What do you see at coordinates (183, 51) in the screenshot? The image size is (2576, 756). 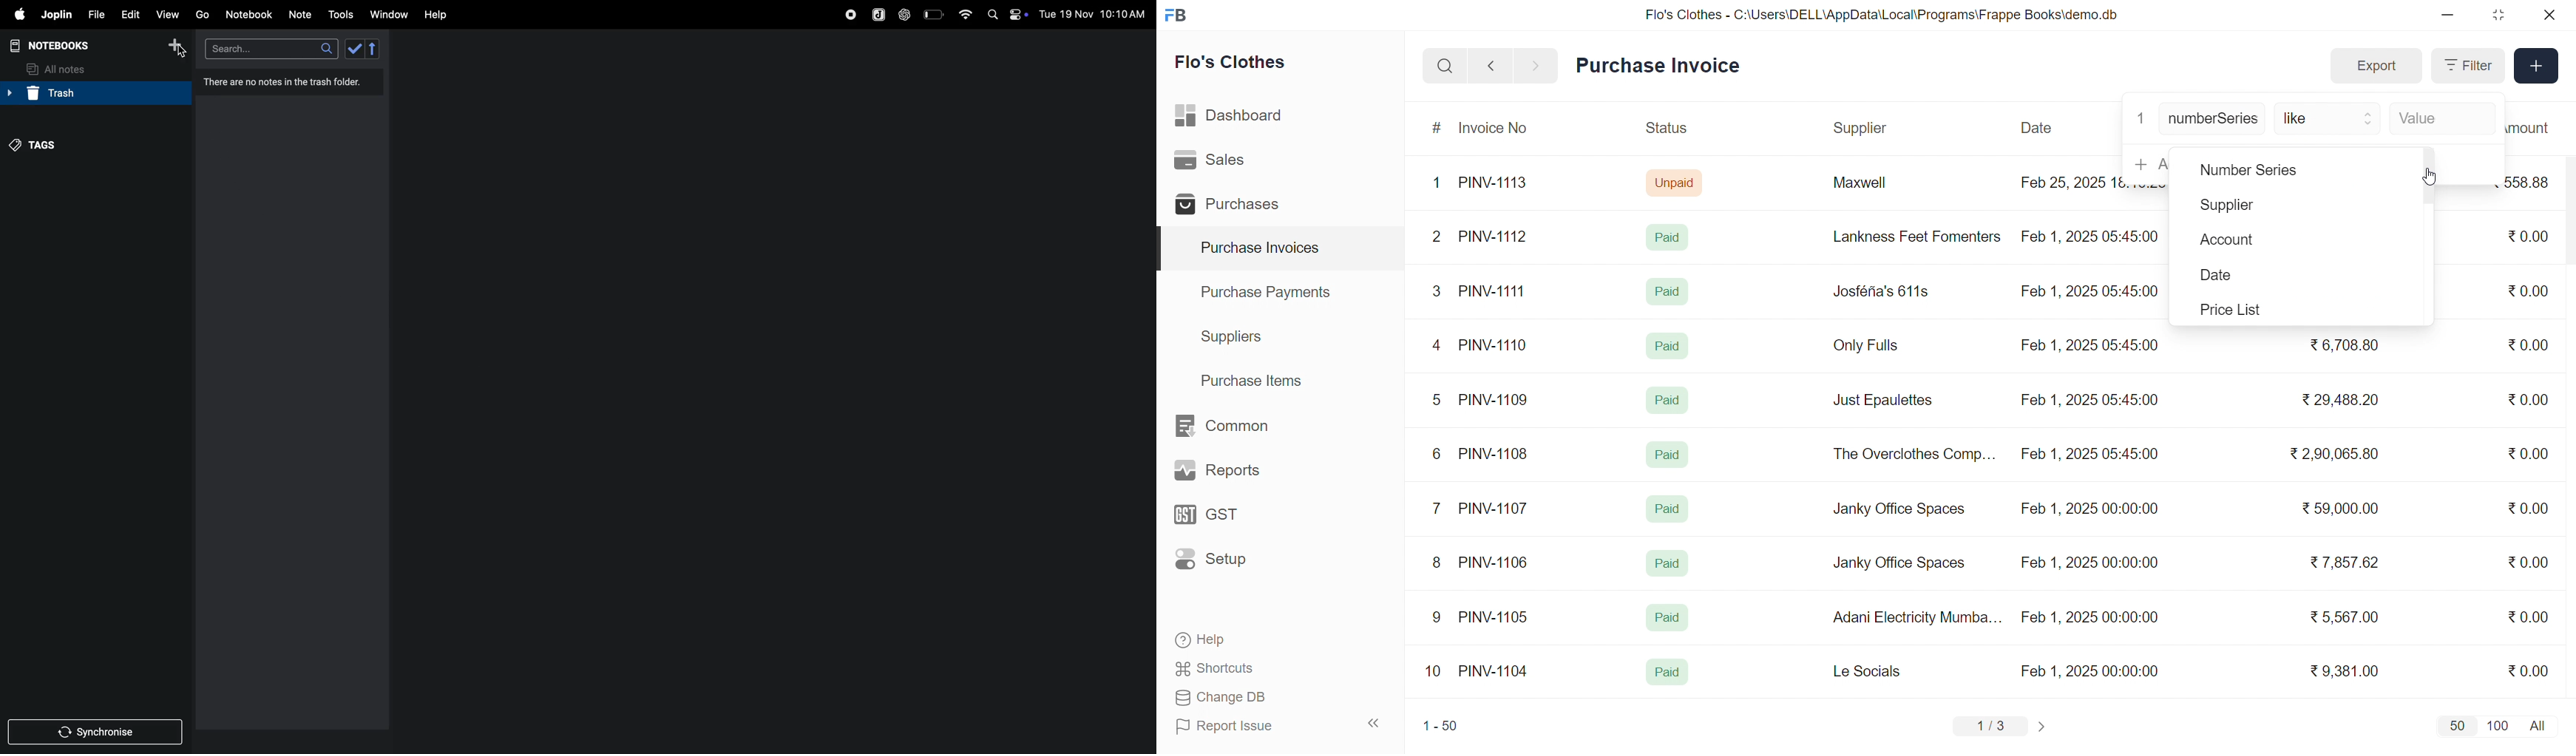 I see `Cursor` at bounding box center [183, 51].